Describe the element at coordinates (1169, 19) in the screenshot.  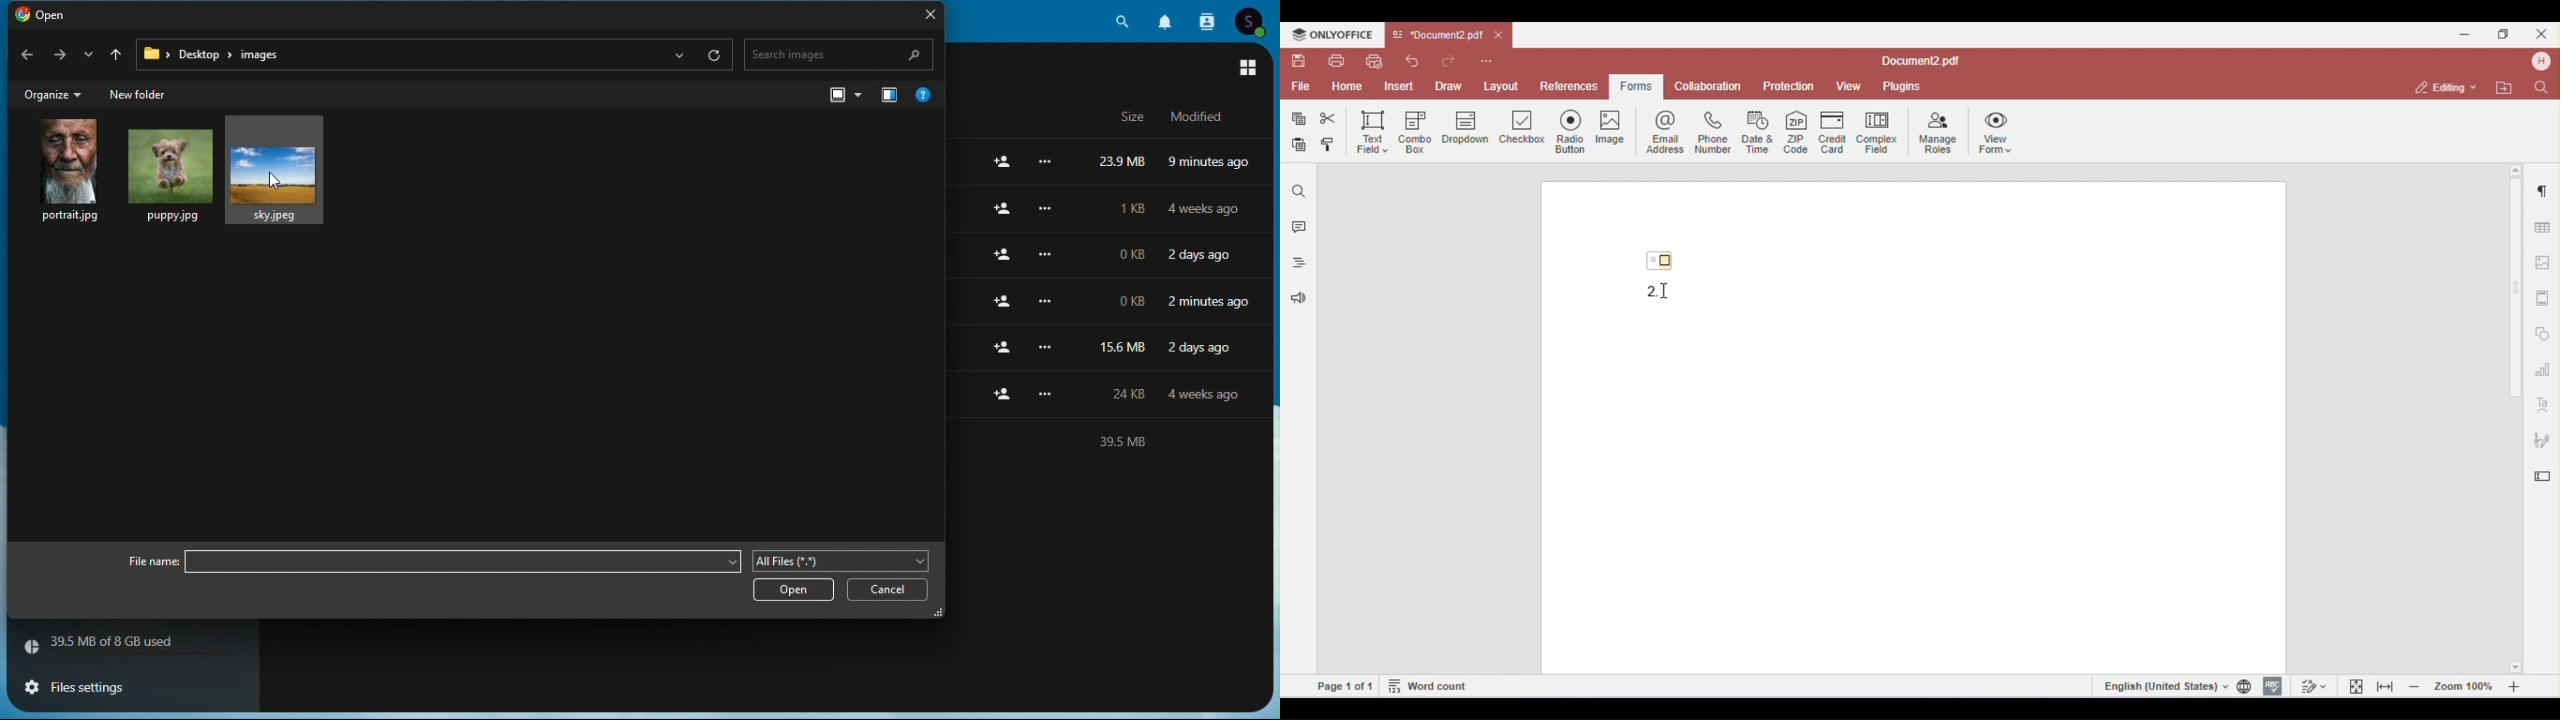
I see `notifications` at that location.